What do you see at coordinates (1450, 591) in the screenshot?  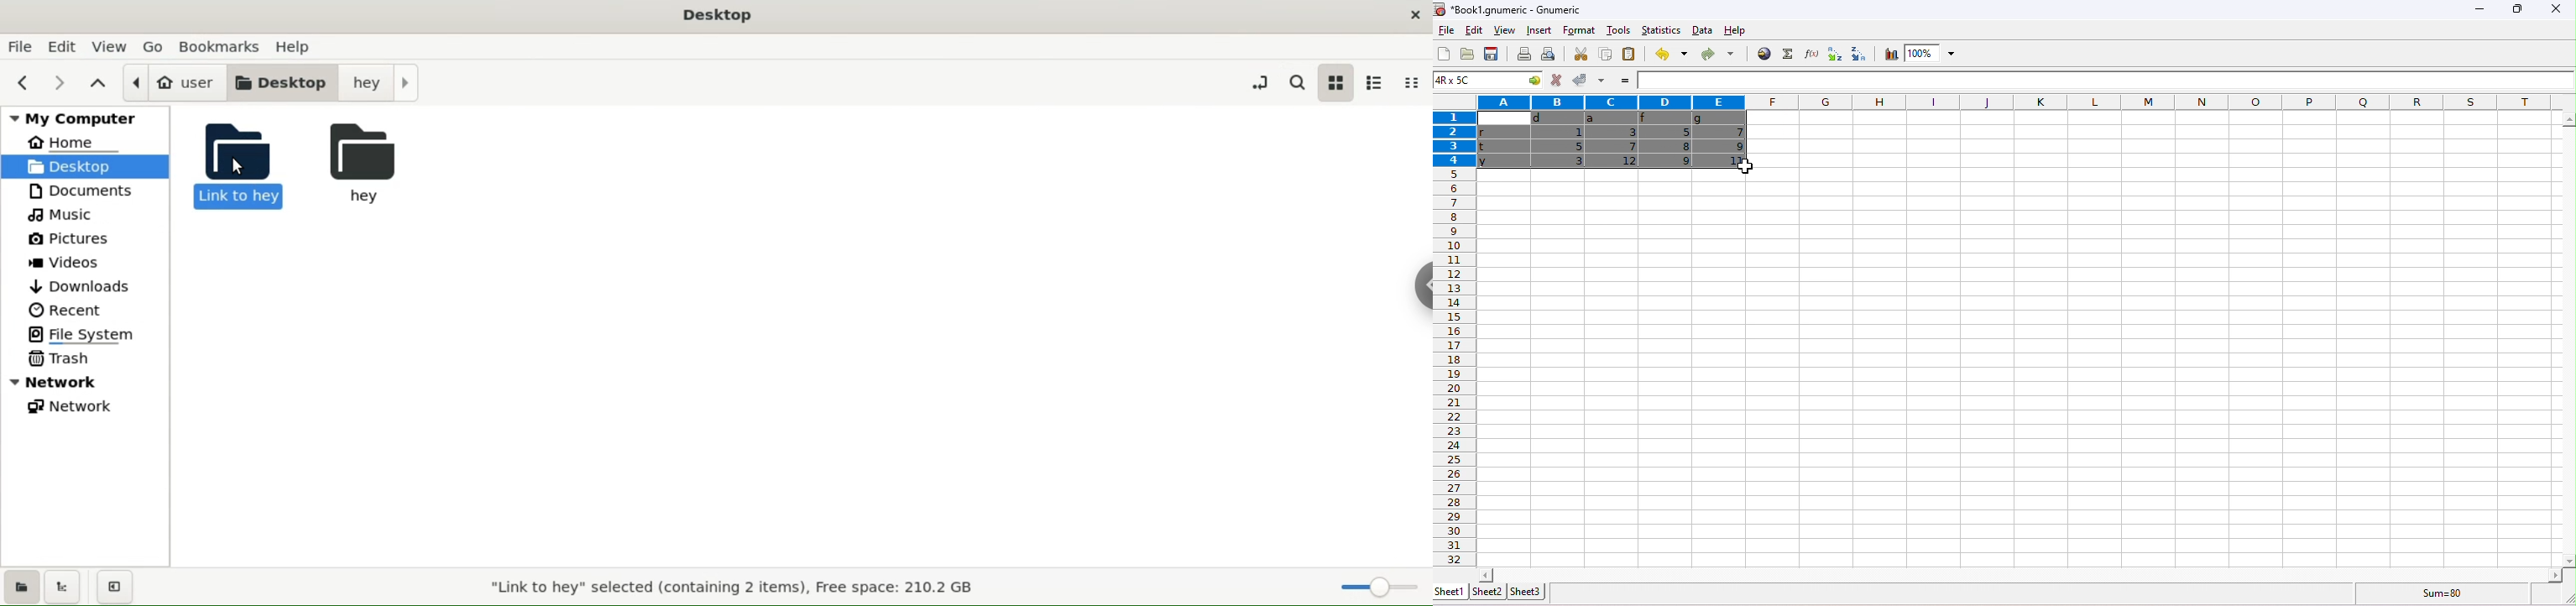 I see `sheet1` at bounding box center [1450, 591].